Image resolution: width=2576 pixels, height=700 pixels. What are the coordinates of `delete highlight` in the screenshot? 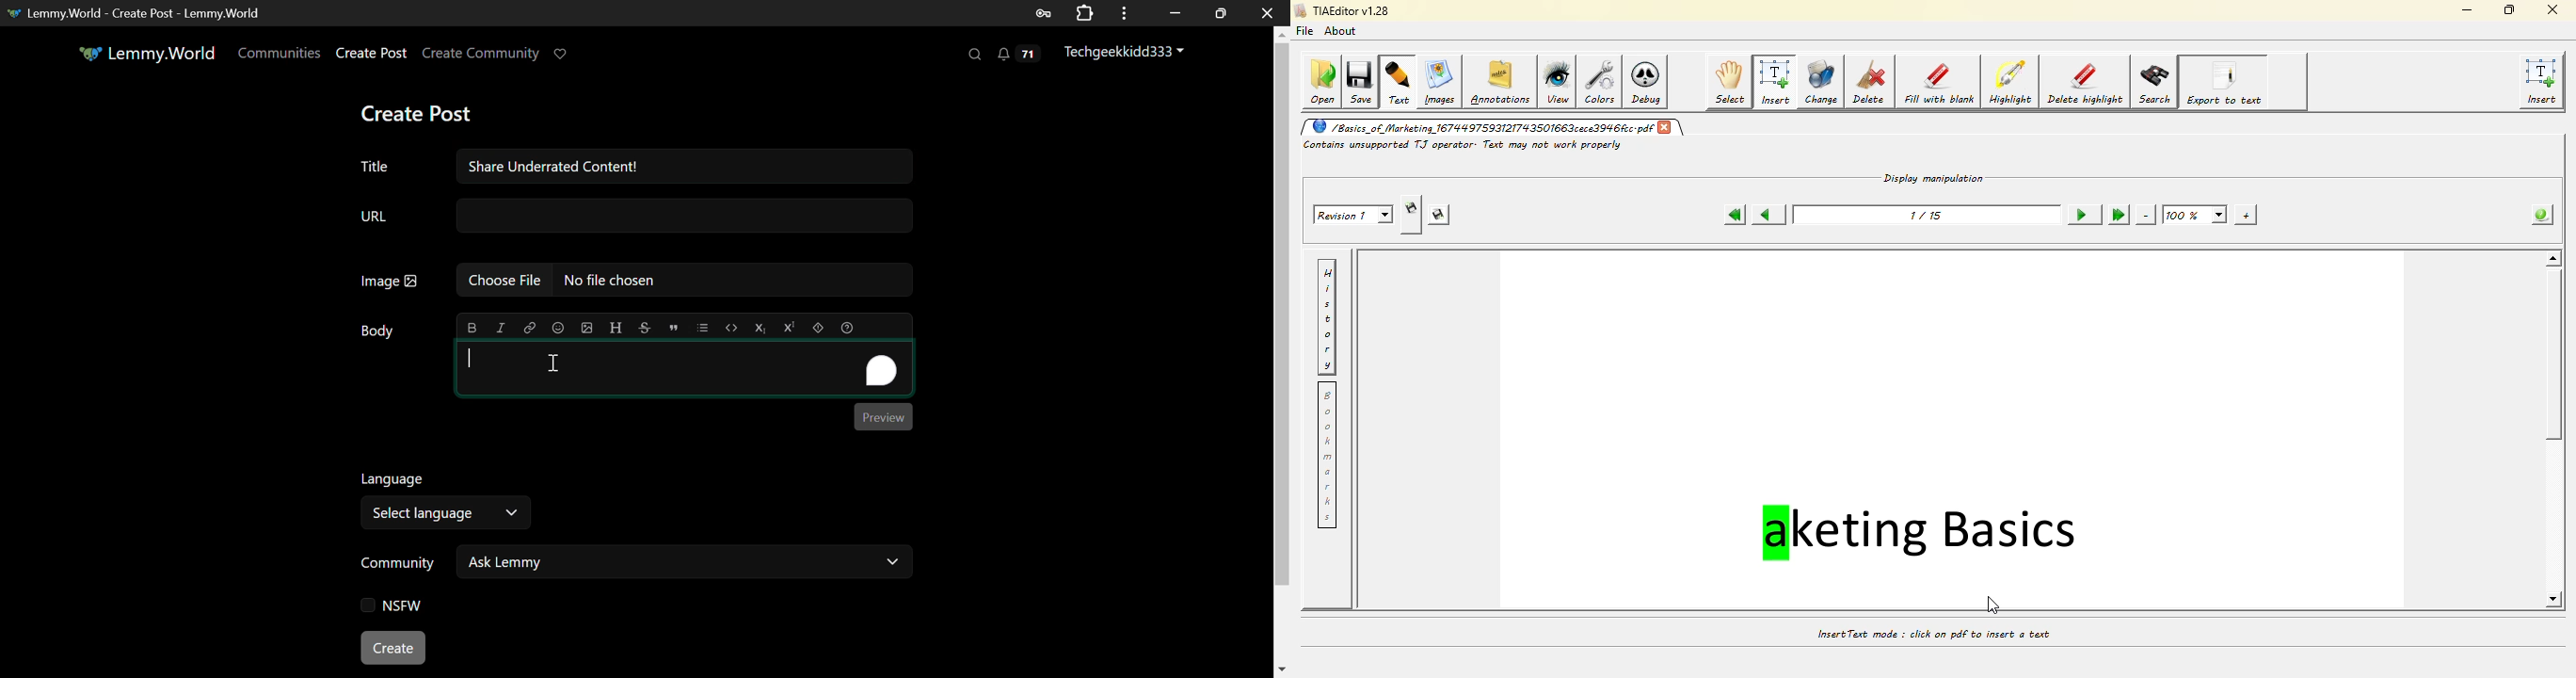 It's located at (2086, 82).